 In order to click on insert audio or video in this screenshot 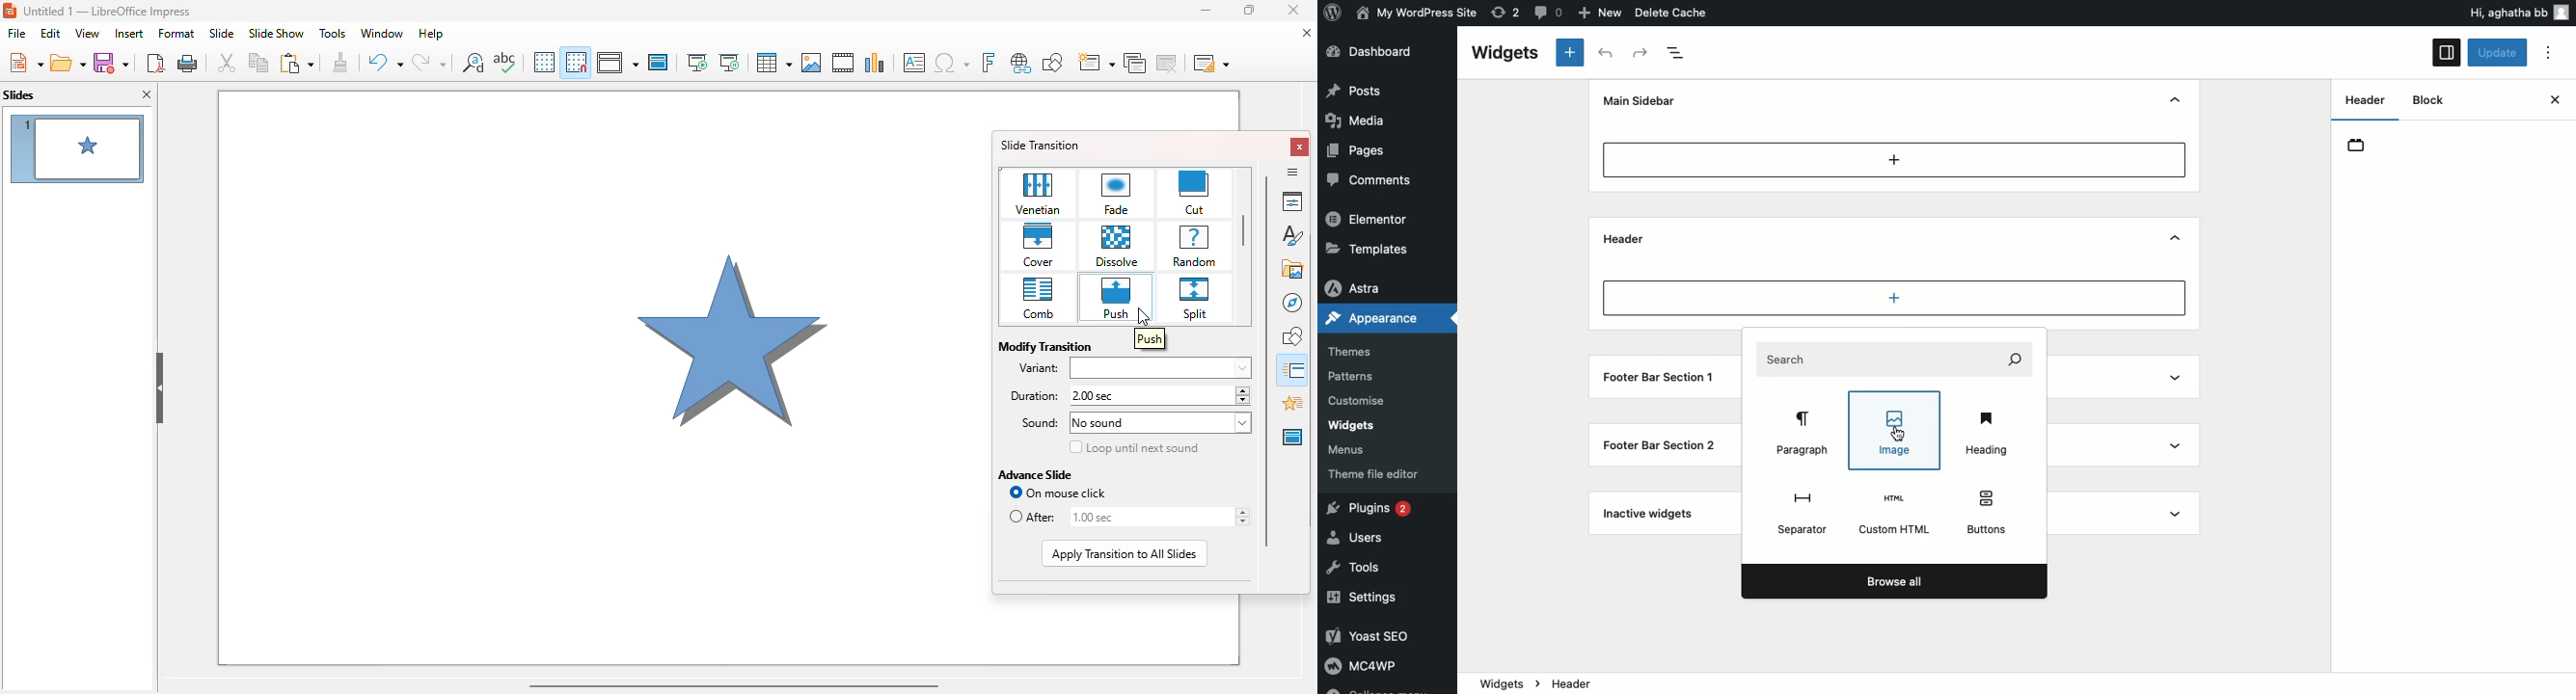, I will do `click(844, 63)`.